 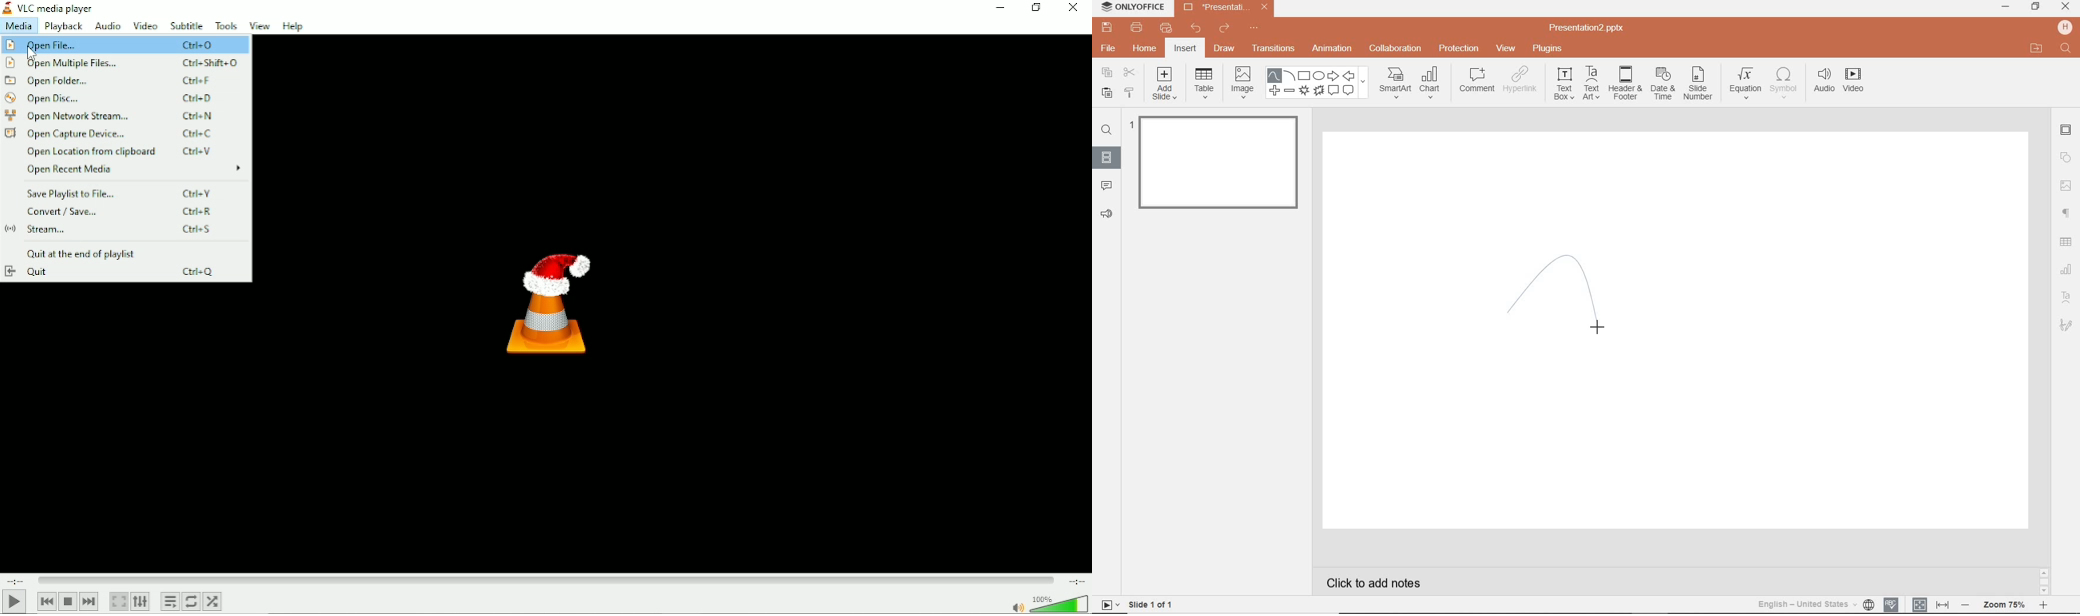 I want to click on SLIDES, so click(x=1106, y=157).